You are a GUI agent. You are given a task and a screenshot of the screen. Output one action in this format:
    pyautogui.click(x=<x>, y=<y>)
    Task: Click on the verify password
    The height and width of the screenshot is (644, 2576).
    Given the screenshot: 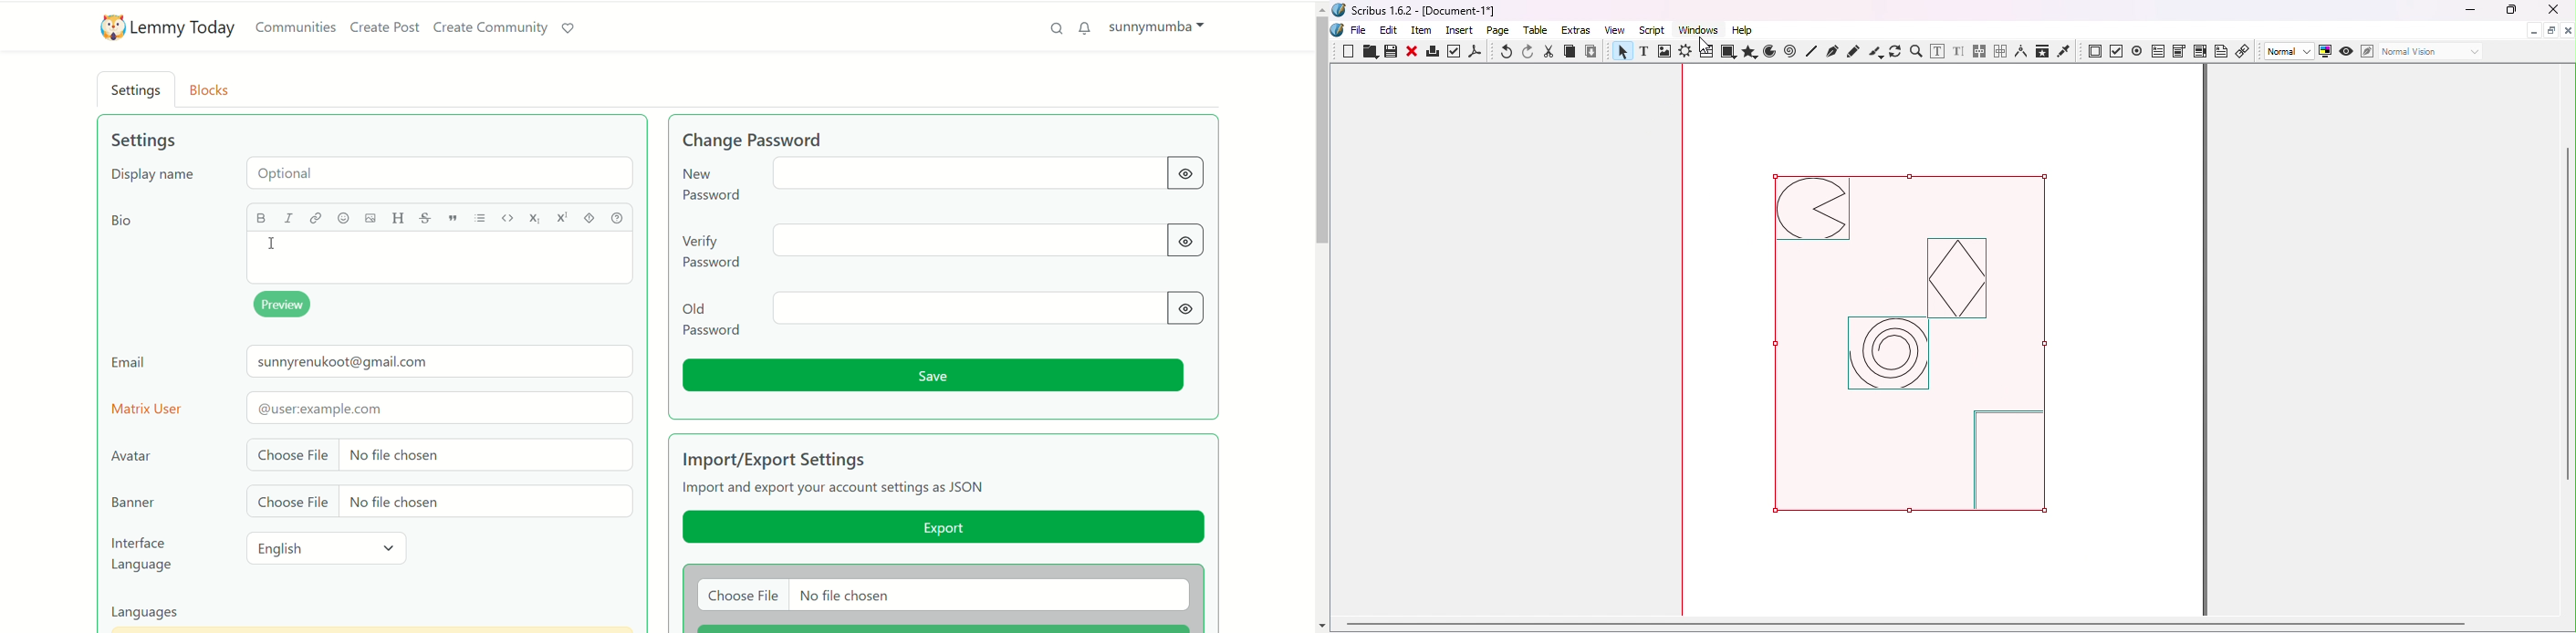 What is the action you would take?
    pyautogui.click(x=946, y=244)
    